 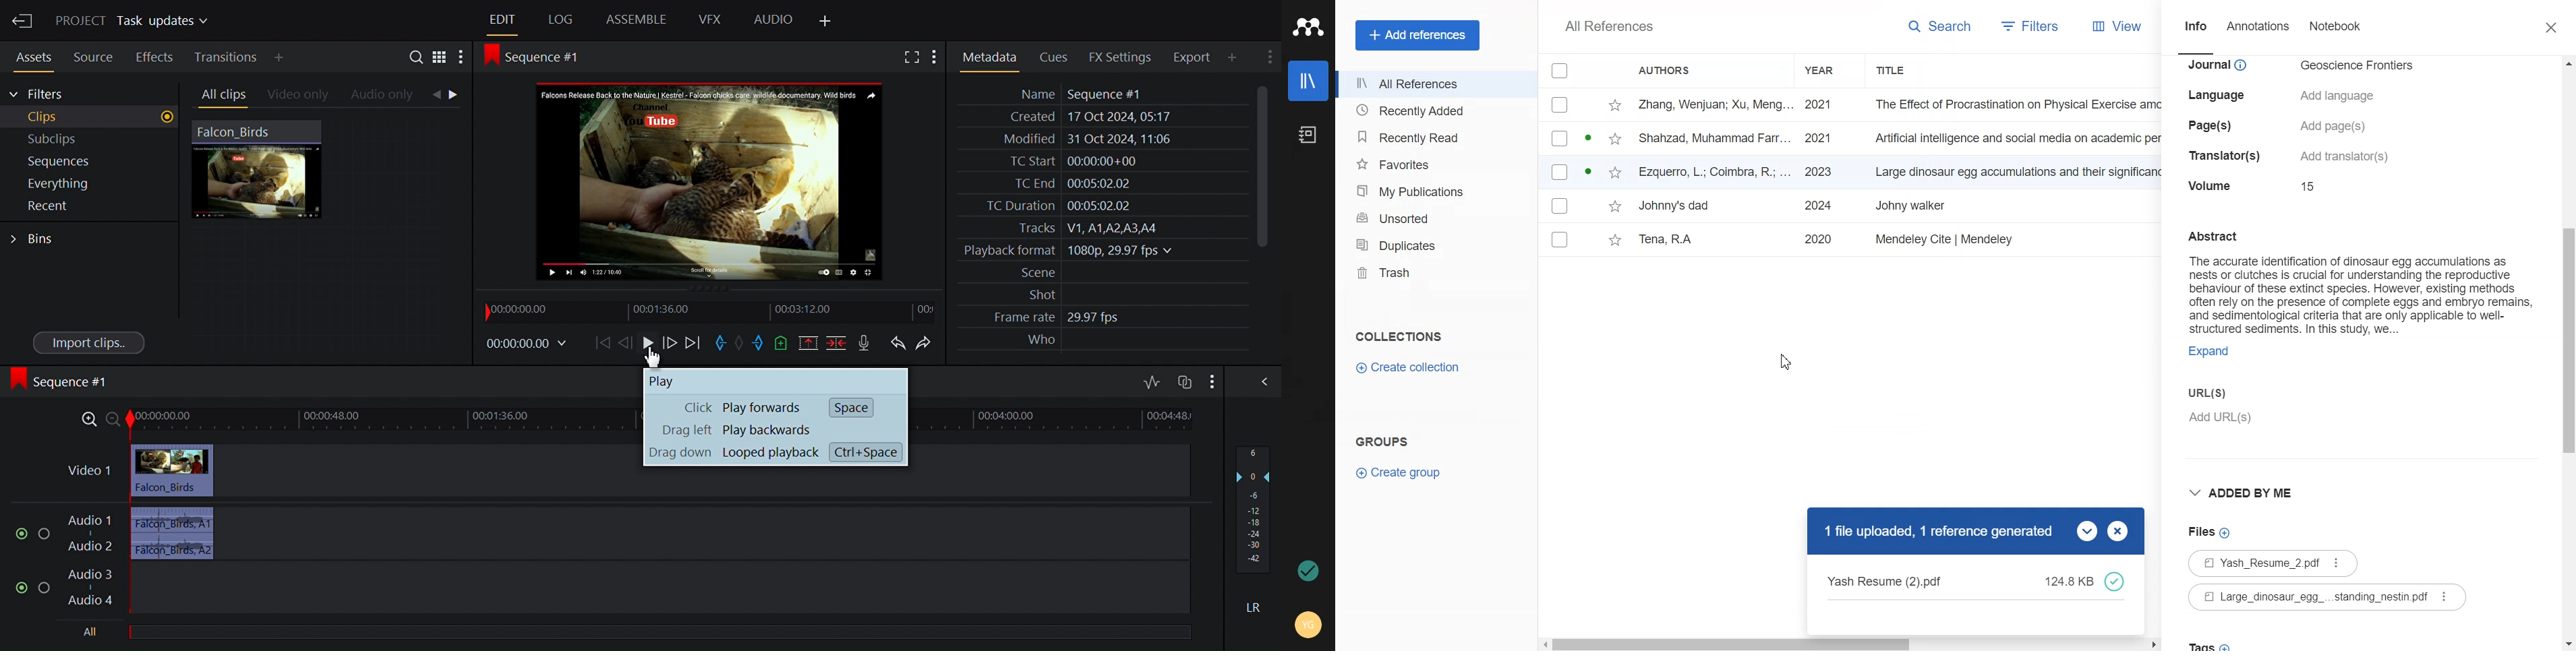 What do you see at coordinates (2210, 532) in the screenshot?
I see `Add File` at bounding box center [2210, 532].